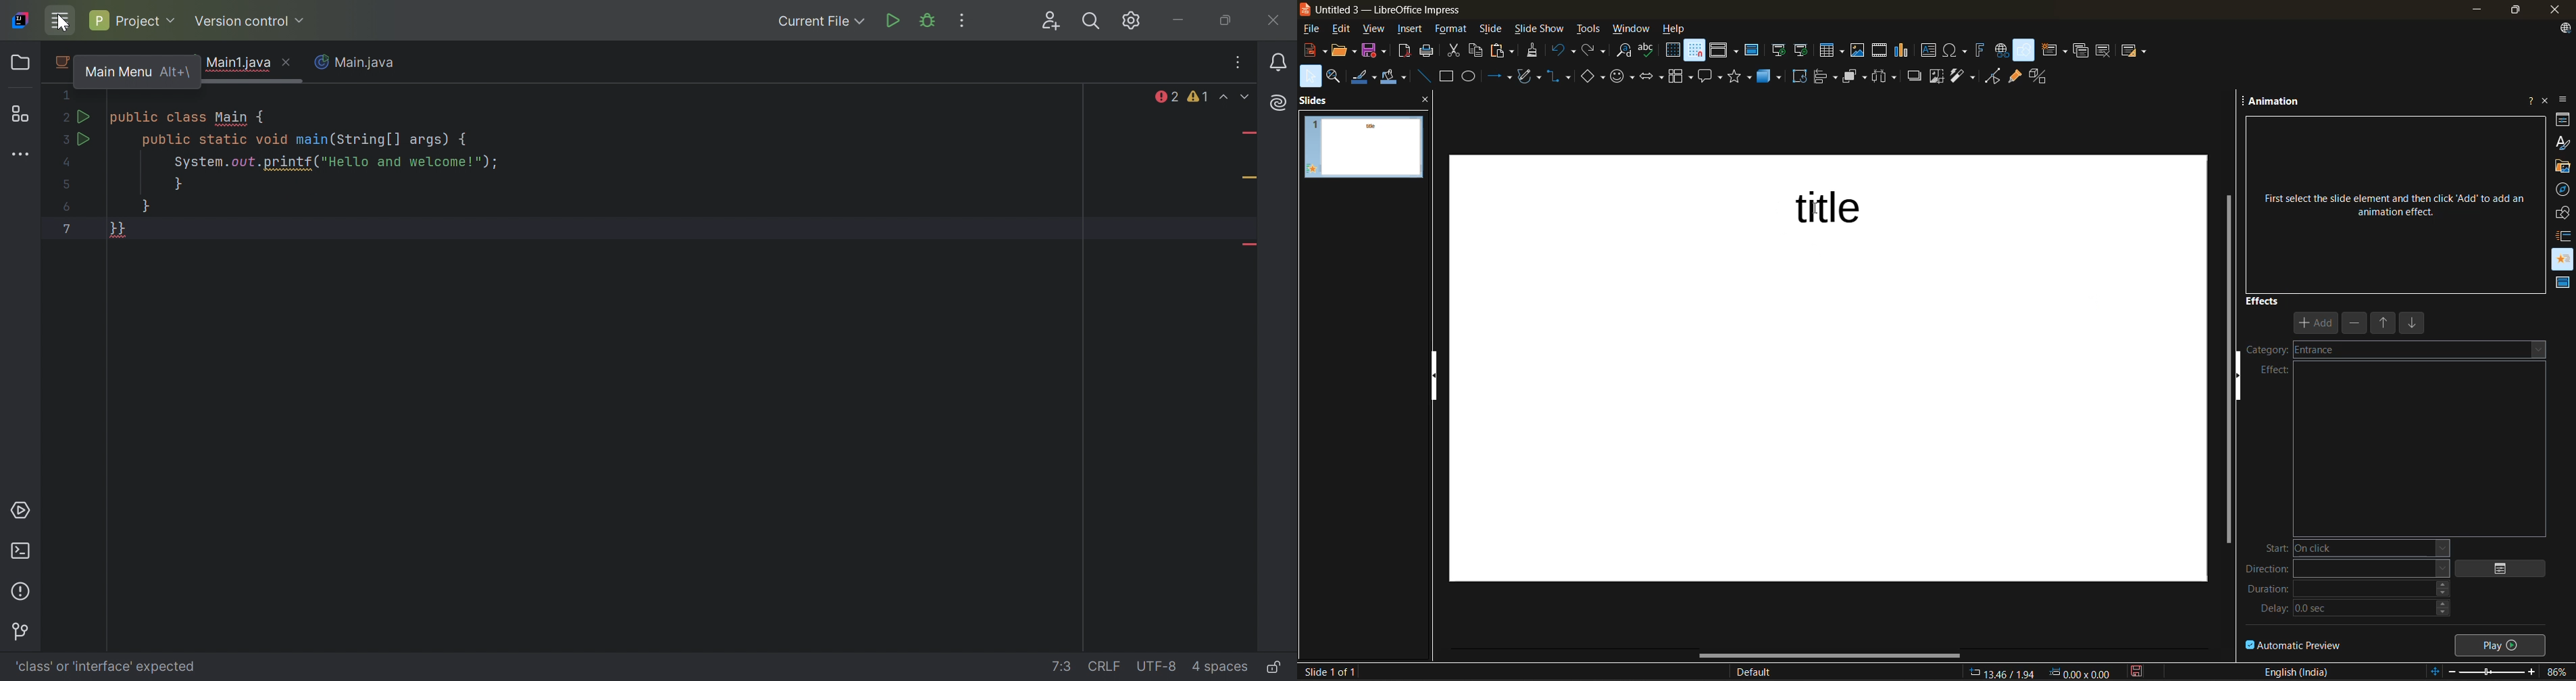 The height and width of the screenshot is (700, 2576). Describe the element at coordinates (118, 230) in the screenshot. I see `}}` at that location.